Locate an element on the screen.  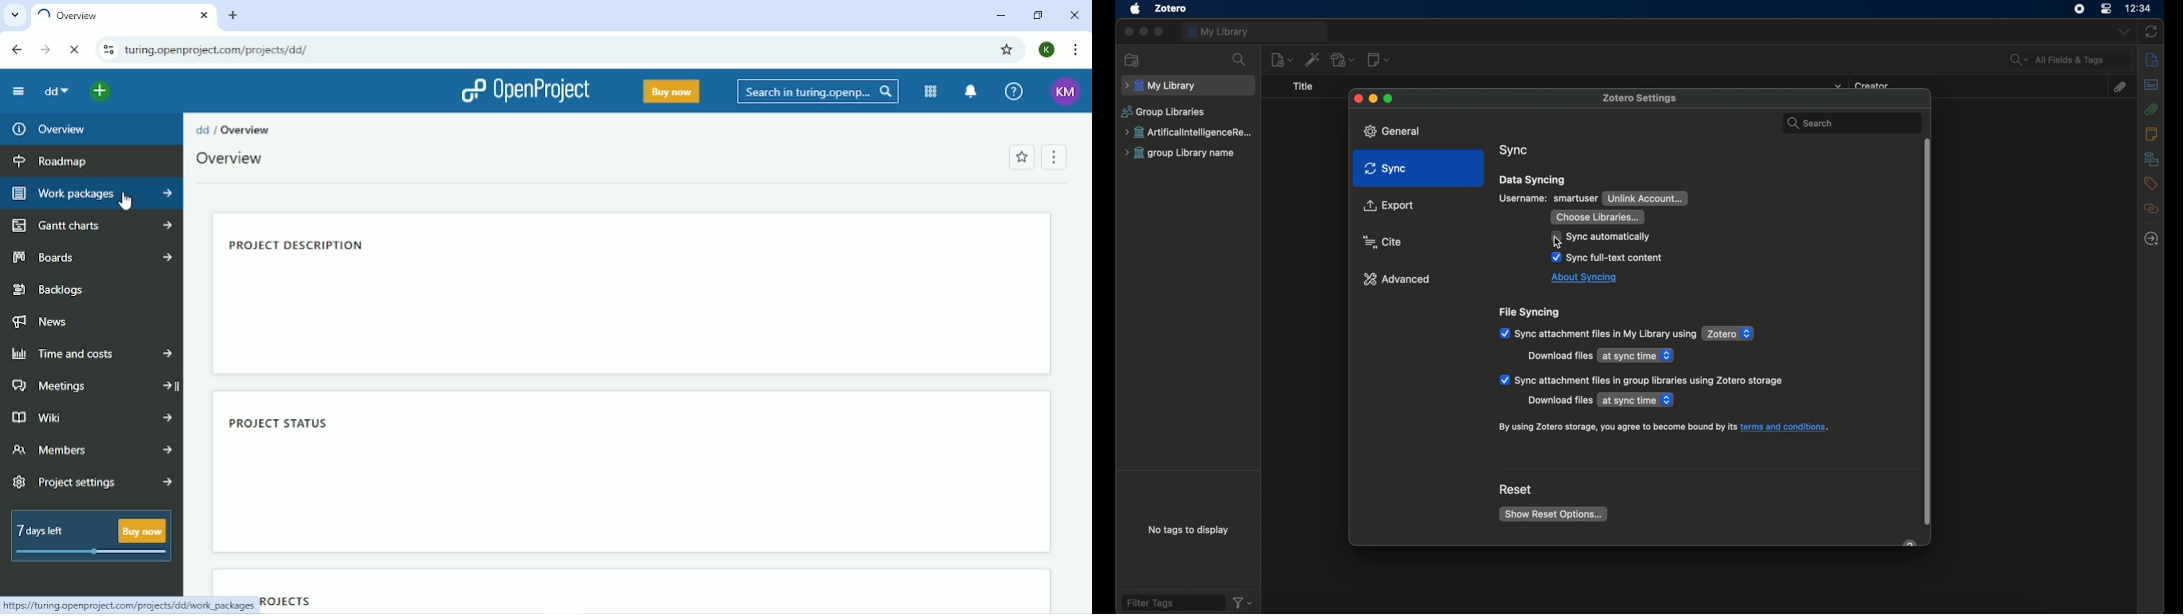
reset is located at coordinates (1516, 489).